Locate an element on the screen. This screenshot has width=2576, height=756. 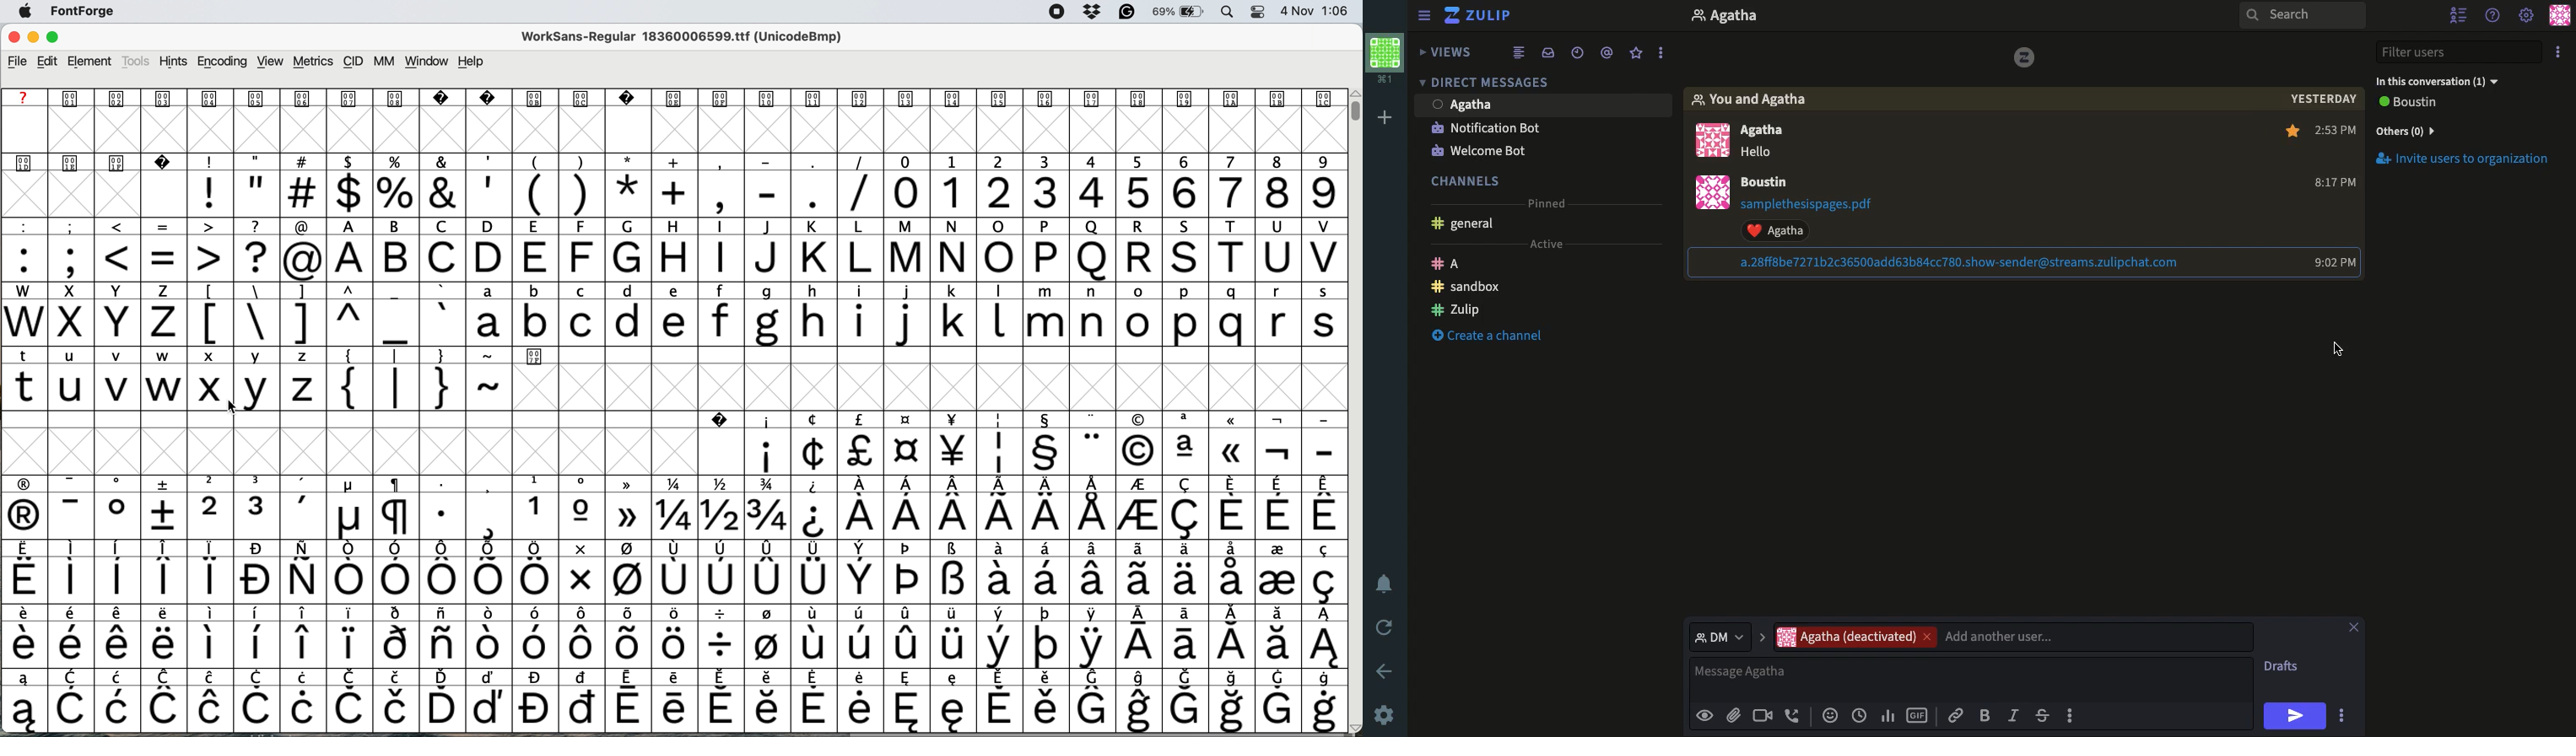
Menu is located at coordinates (1423, 16).